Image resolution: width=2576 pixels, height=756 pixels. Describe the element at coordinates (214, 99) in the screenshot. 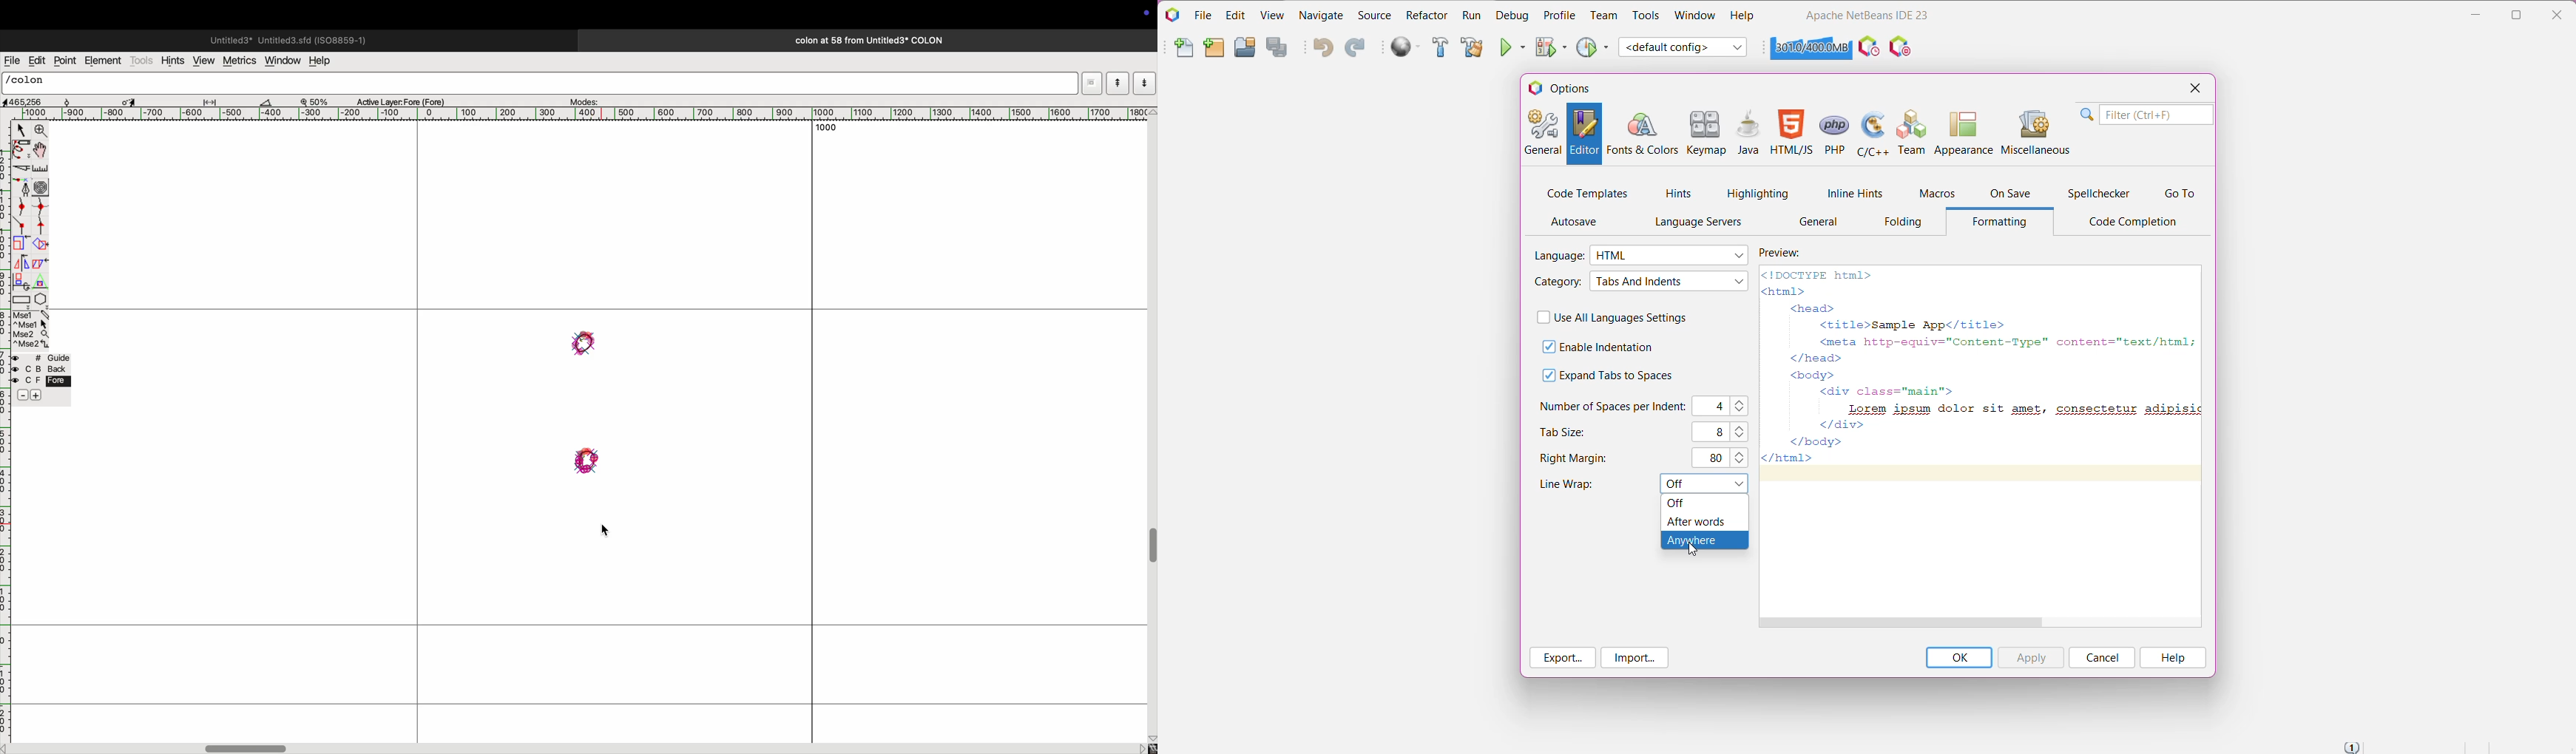

I see `adjust` at that location.